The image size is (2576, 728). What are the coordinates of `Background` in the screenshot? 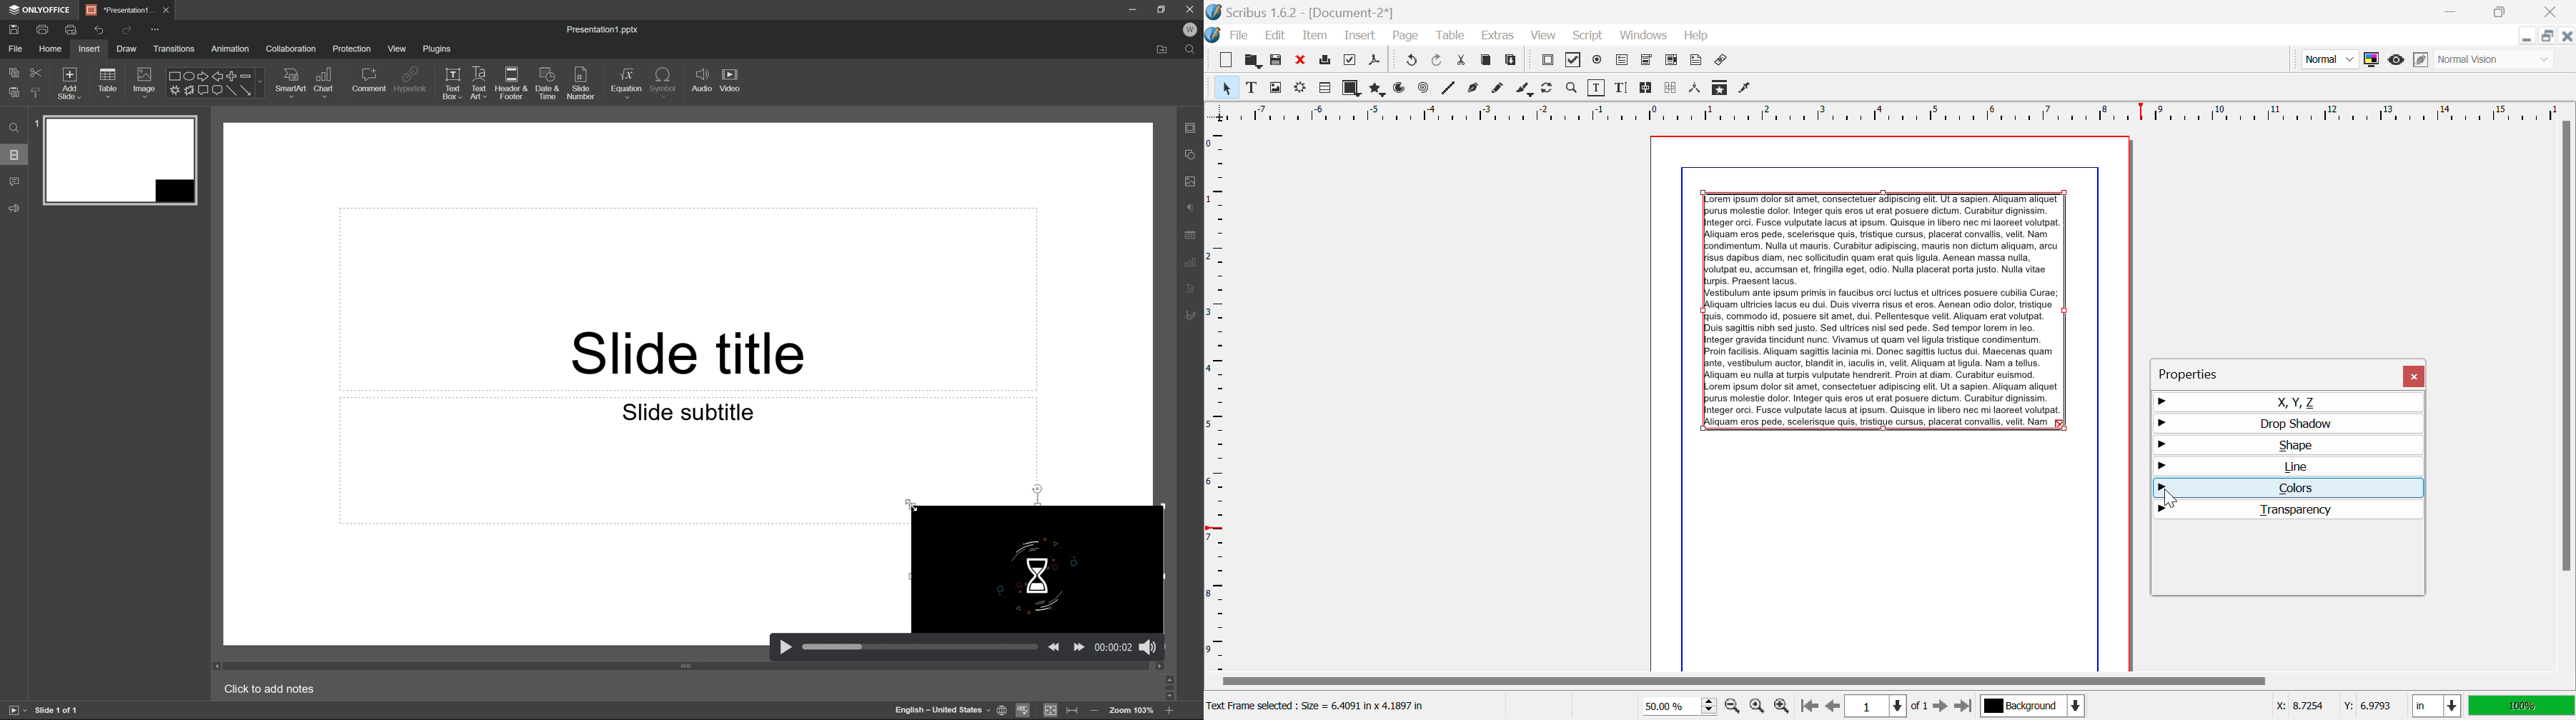 It's located at (2032, 707).